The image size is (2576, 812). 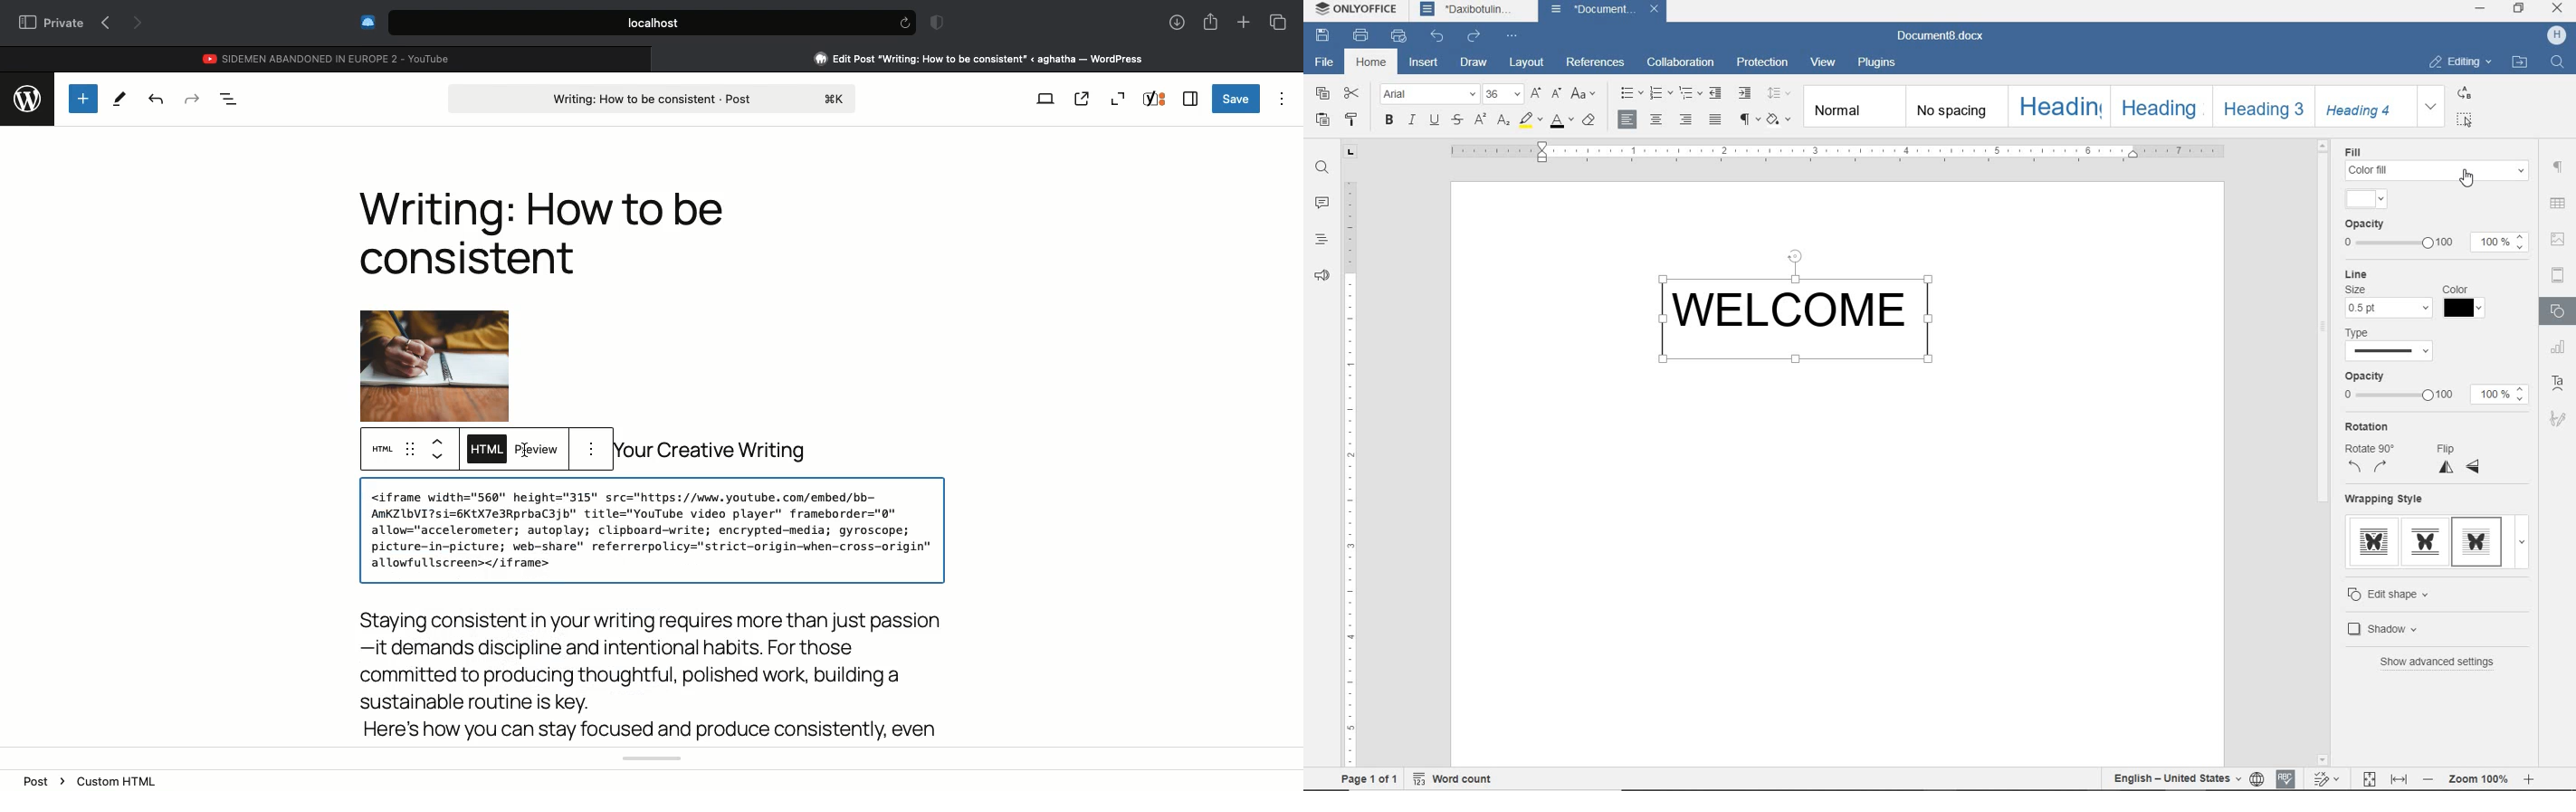 I want to click on Line, so click(x=2356, y=274).